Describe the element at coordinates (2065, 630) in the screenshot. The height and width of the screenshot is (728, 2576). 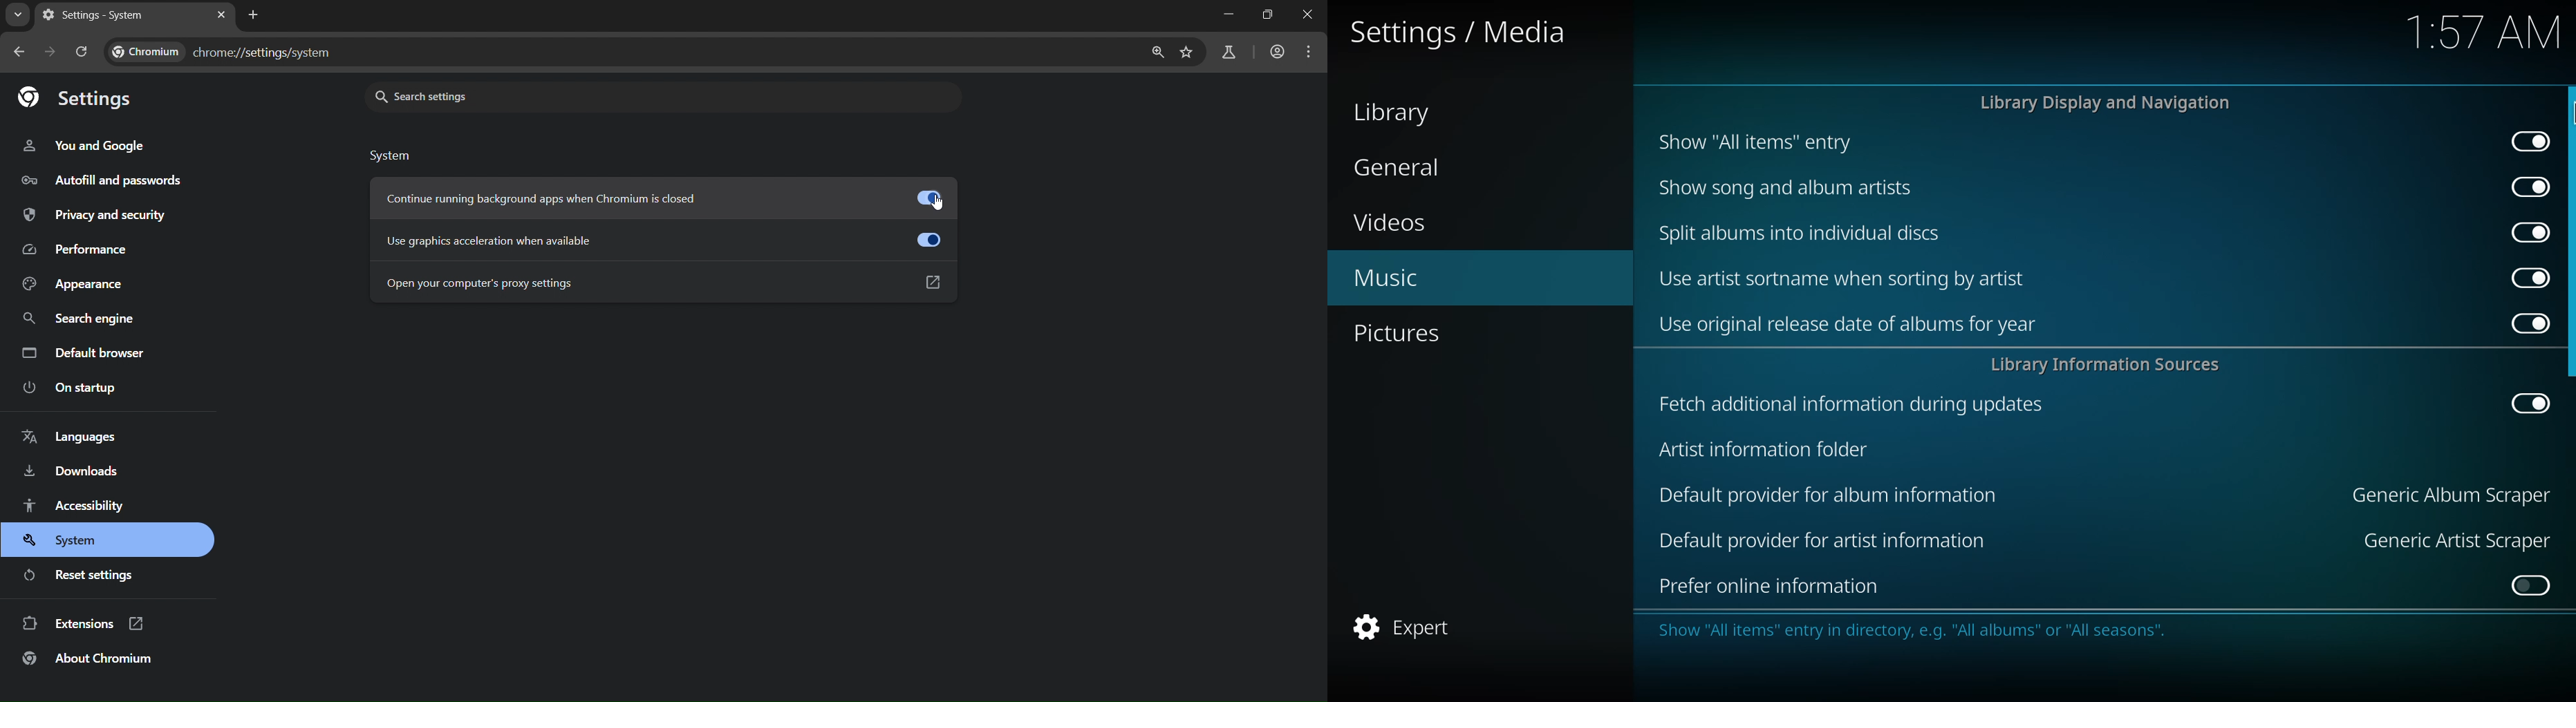
I see `info` at that location.